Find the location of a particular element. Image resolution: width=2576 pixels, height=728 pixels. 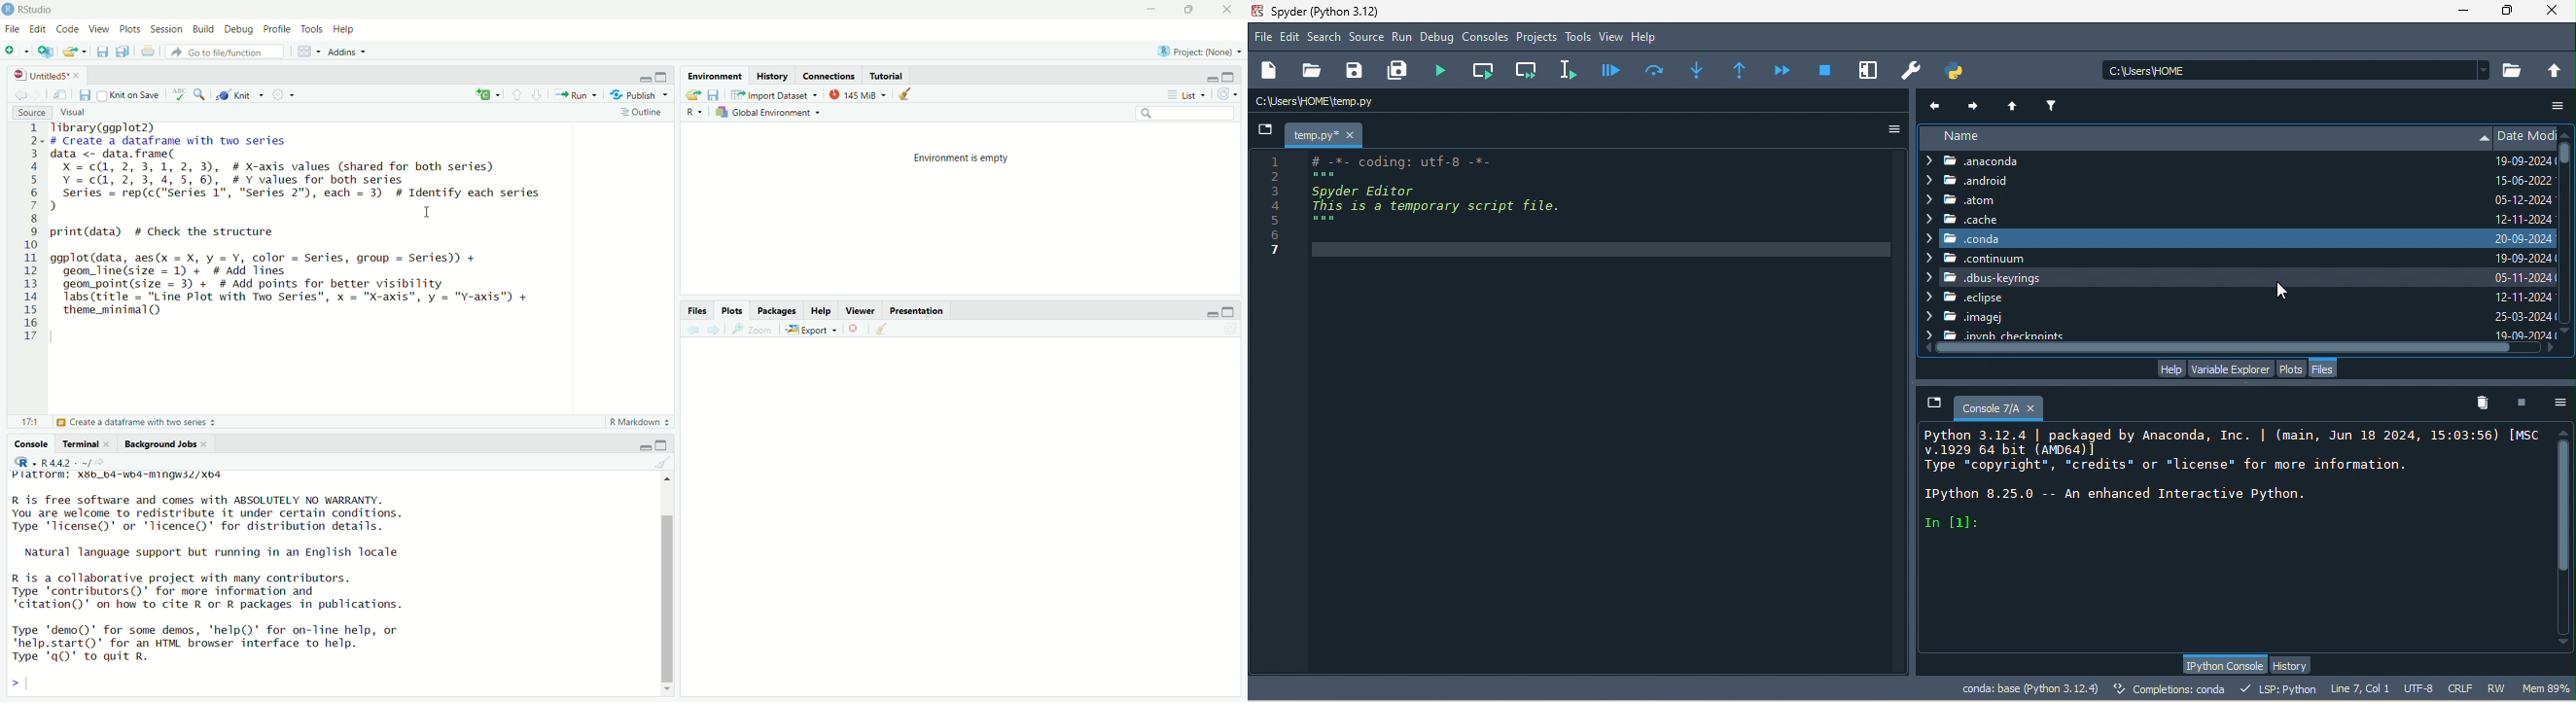

continue execution is located at coordinates (1784, 70).